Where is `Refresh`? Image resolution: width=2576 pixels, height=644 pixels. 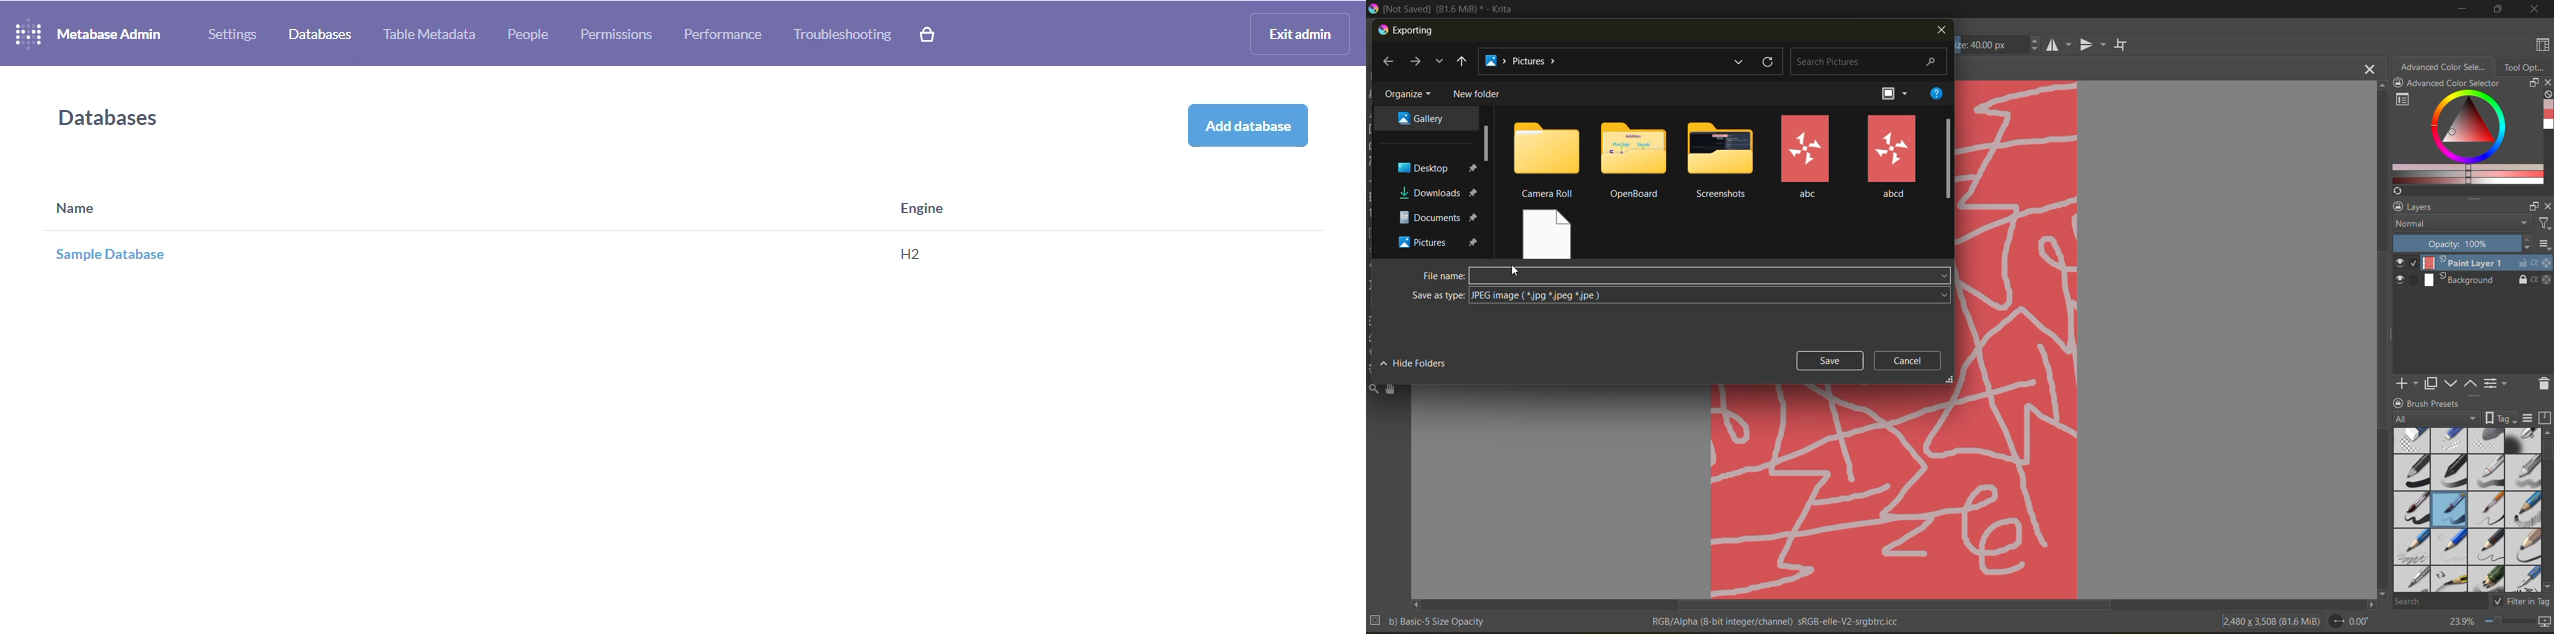 Refresh is located at coordinates (2396, 191).